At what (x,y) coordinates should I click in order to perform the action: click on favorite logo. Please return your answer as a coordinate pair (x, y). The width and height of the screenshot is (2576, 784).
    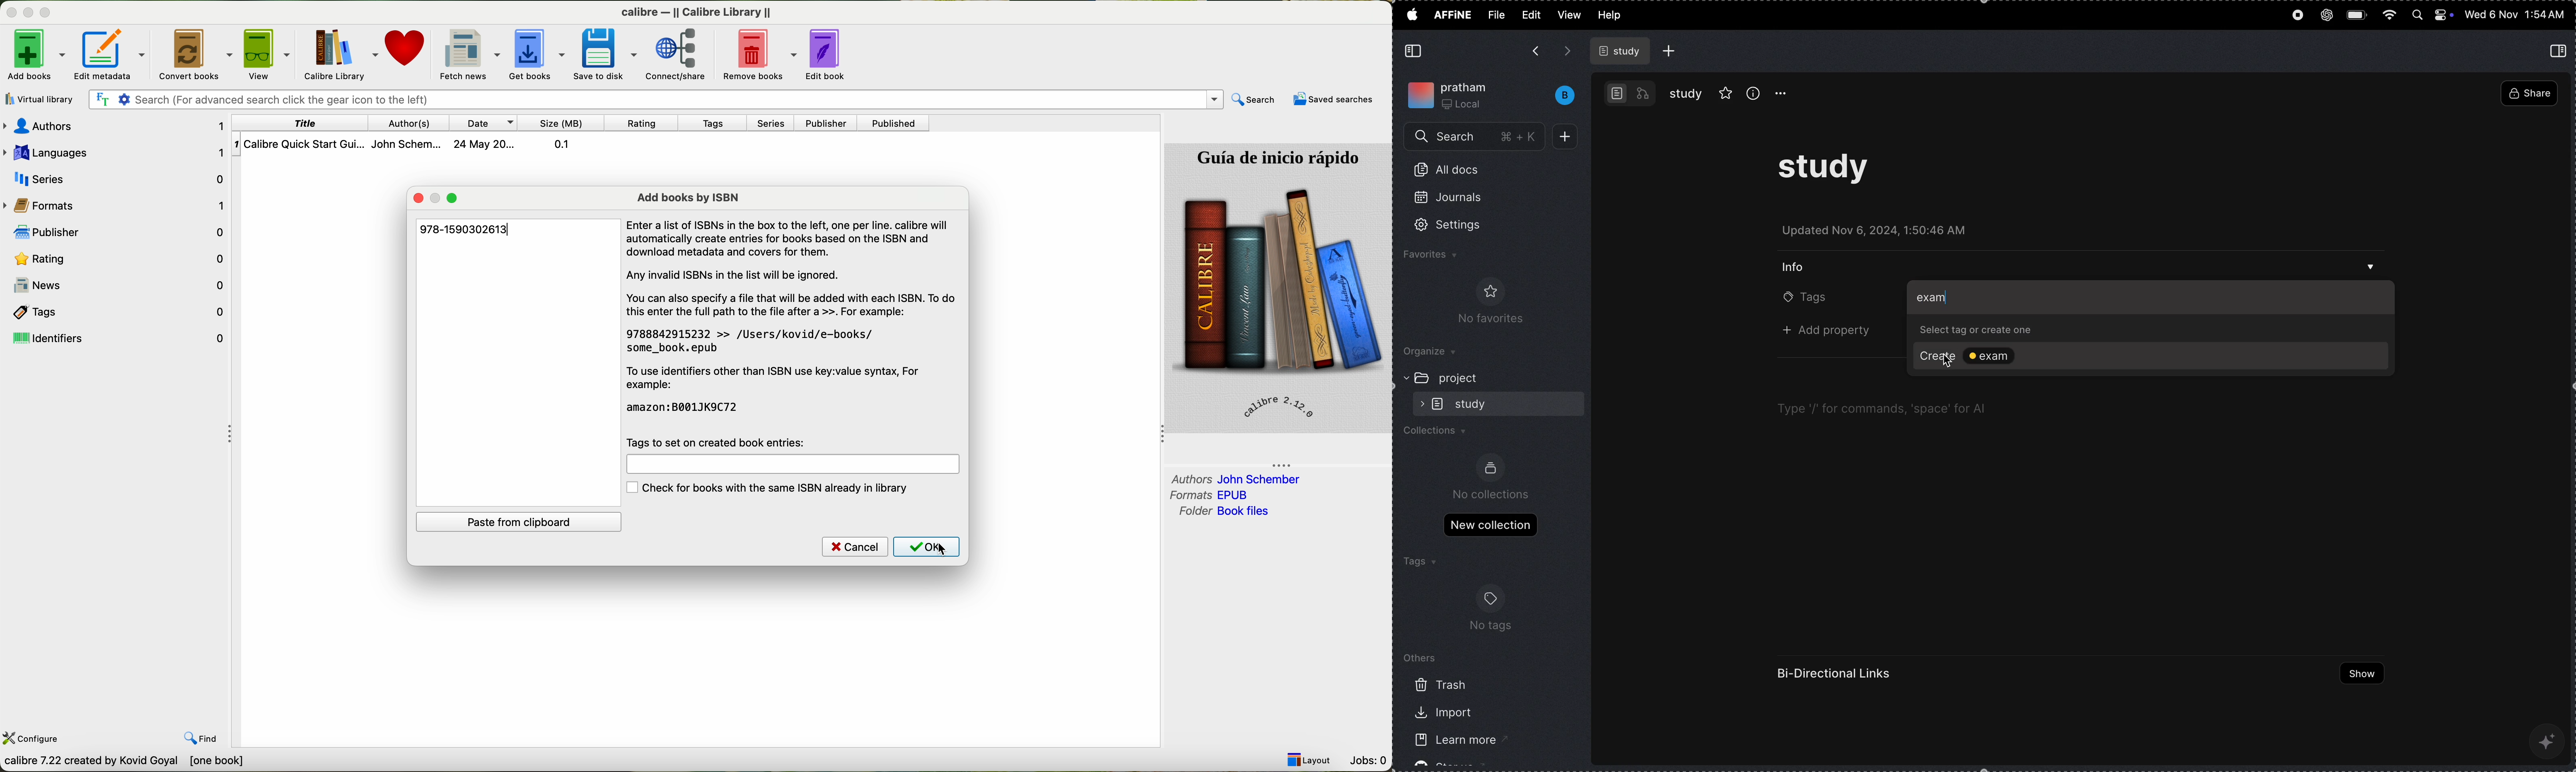
    Looking at the image, I should click on (1488, 291).